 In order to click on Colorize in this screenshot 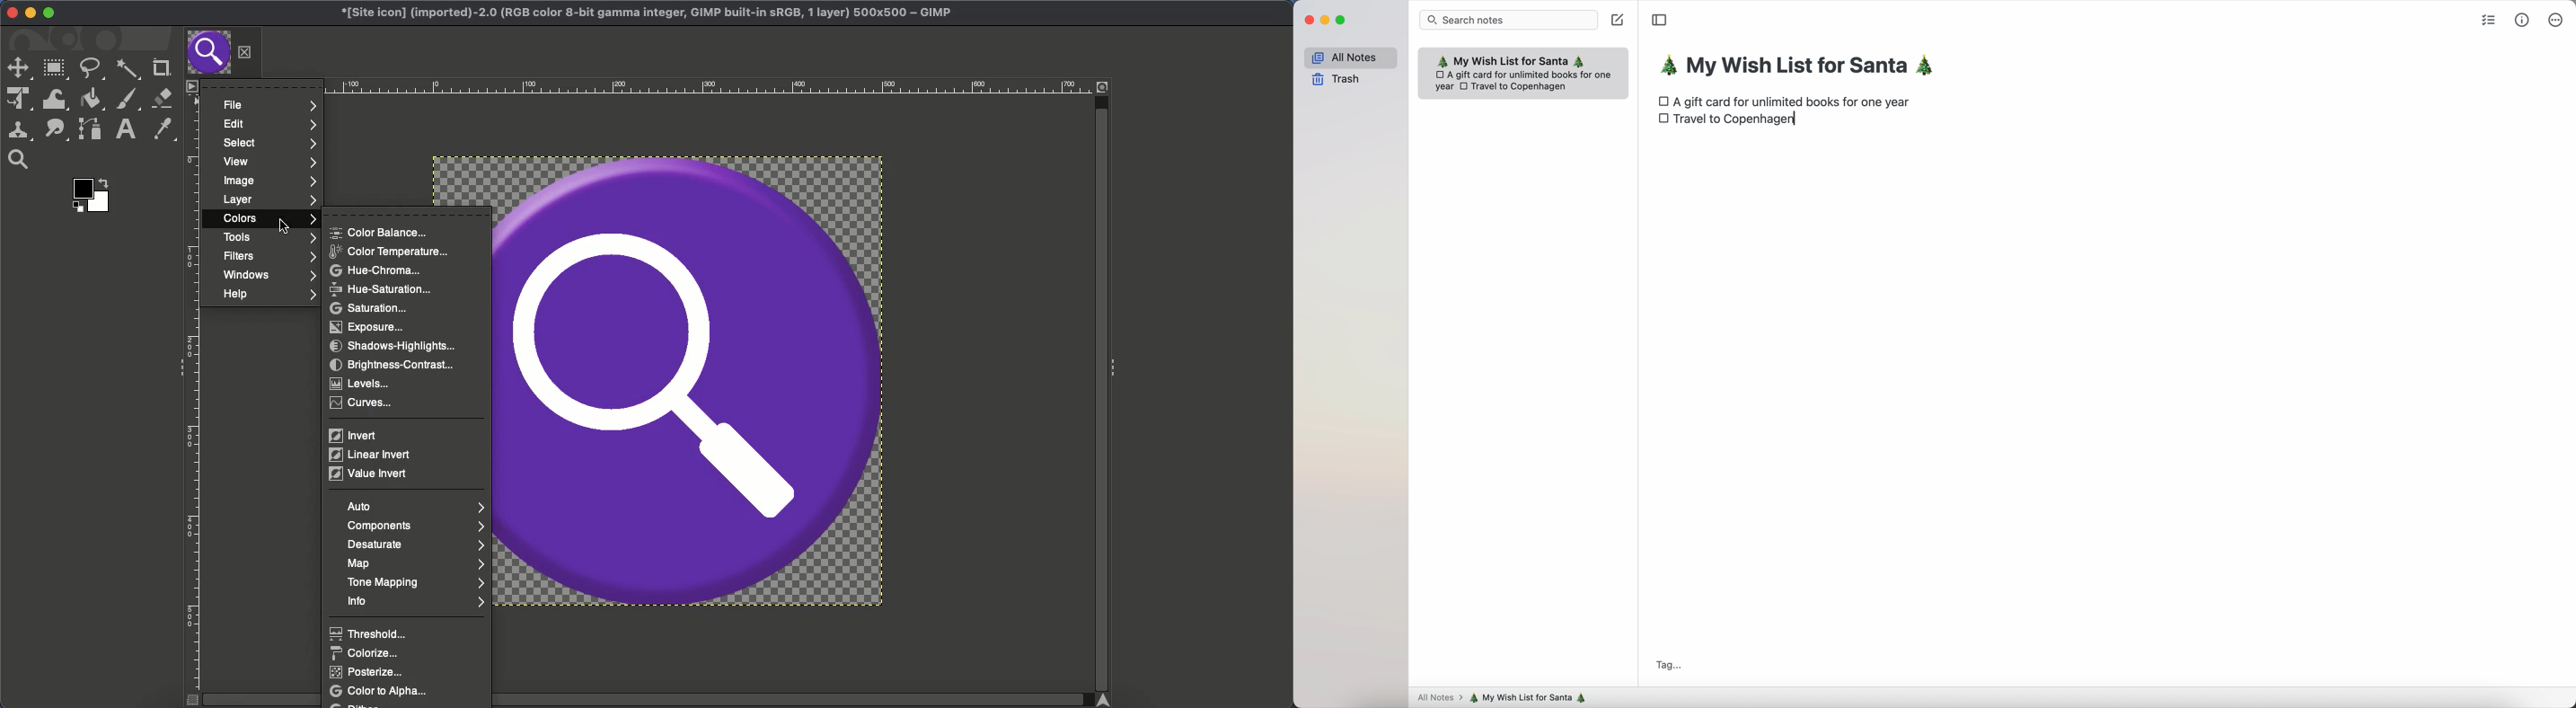, I will do `click(366, 653)`.